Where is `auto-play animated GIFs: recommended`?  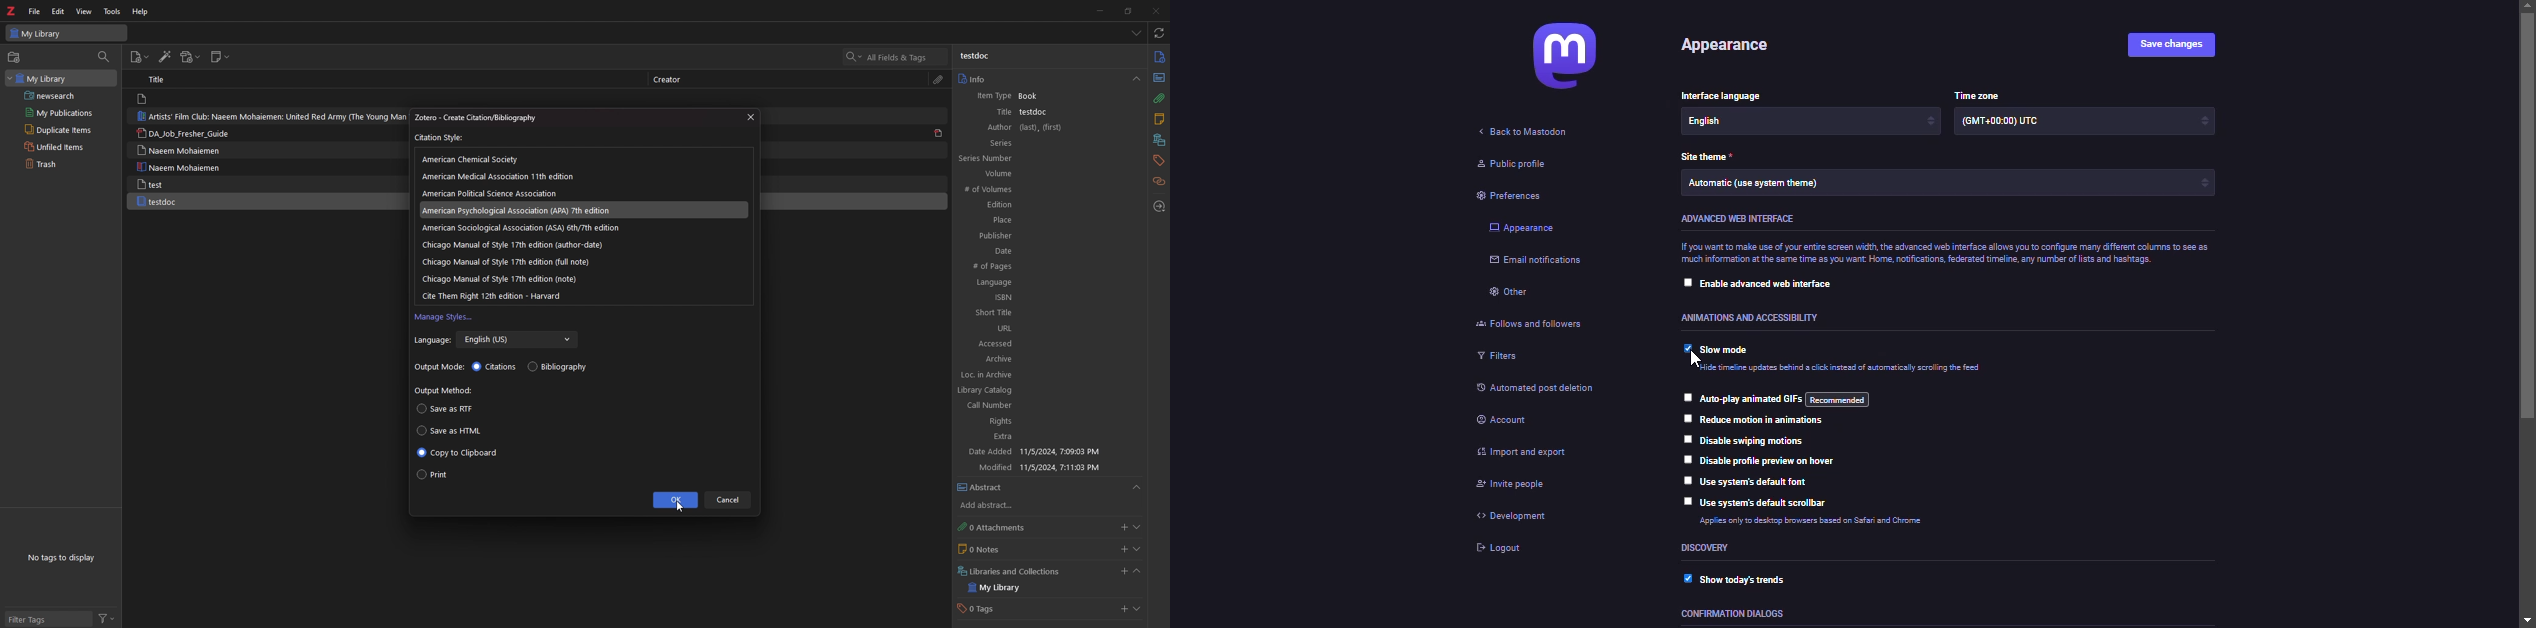 auto-play animated GIFs: recommended is located at coordinates (1783, 400).